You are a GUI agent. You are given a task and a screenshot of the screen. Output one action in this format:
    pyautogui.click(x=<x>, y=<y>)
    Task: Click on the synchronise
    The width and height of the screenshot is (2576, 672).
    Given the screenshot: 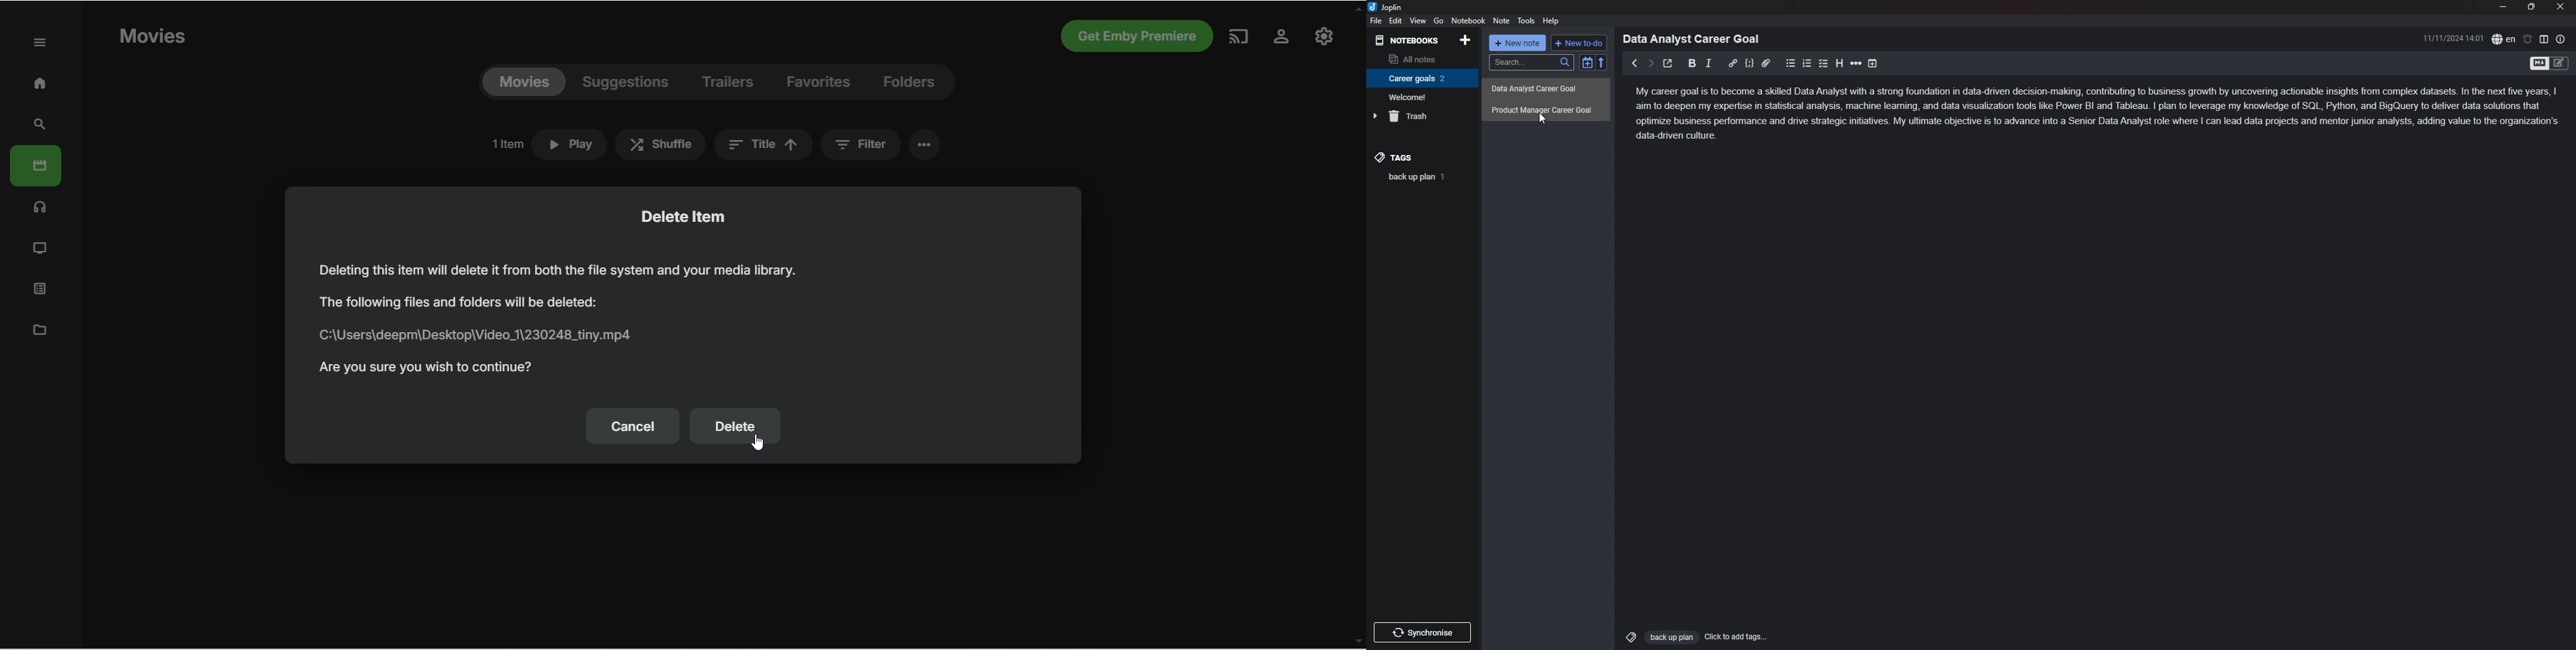 What is the action you would take?
    pyautogui.click(x=1421, y=632)
    